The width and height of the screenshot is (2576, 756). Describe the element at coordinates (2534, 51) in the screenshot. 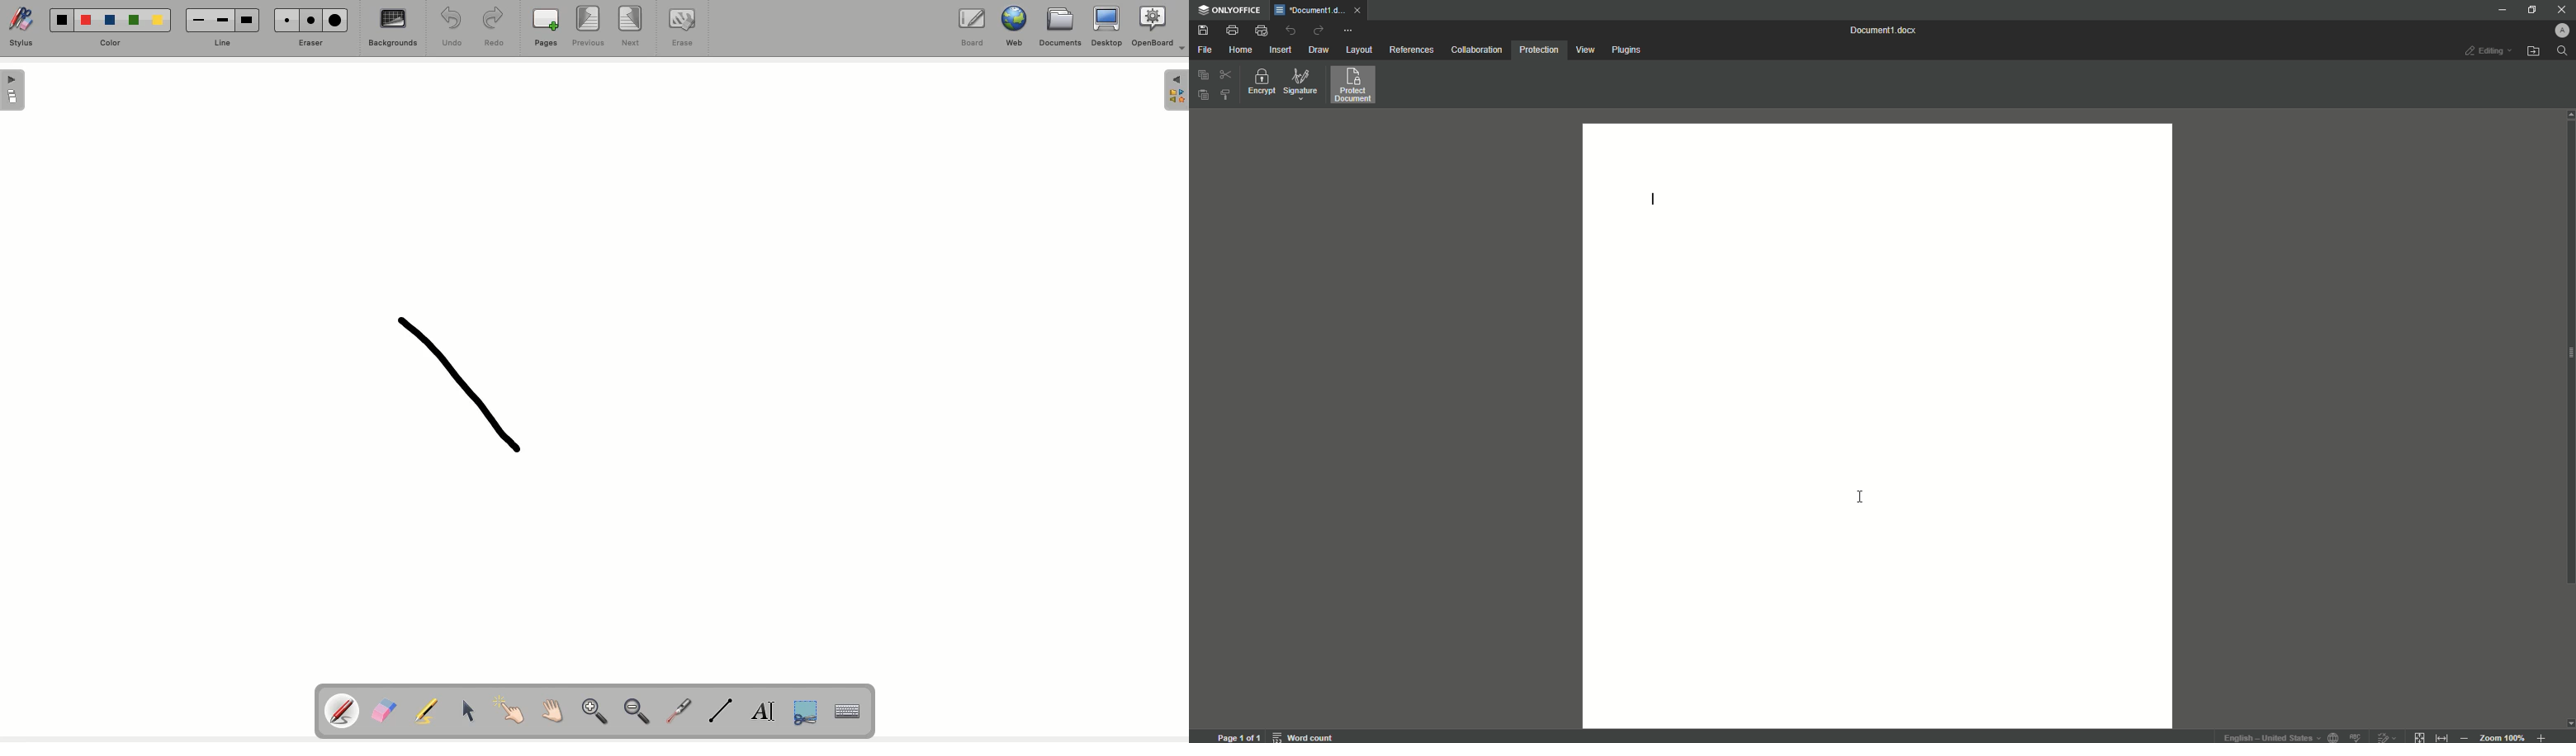

I see `Open file location` at that location.